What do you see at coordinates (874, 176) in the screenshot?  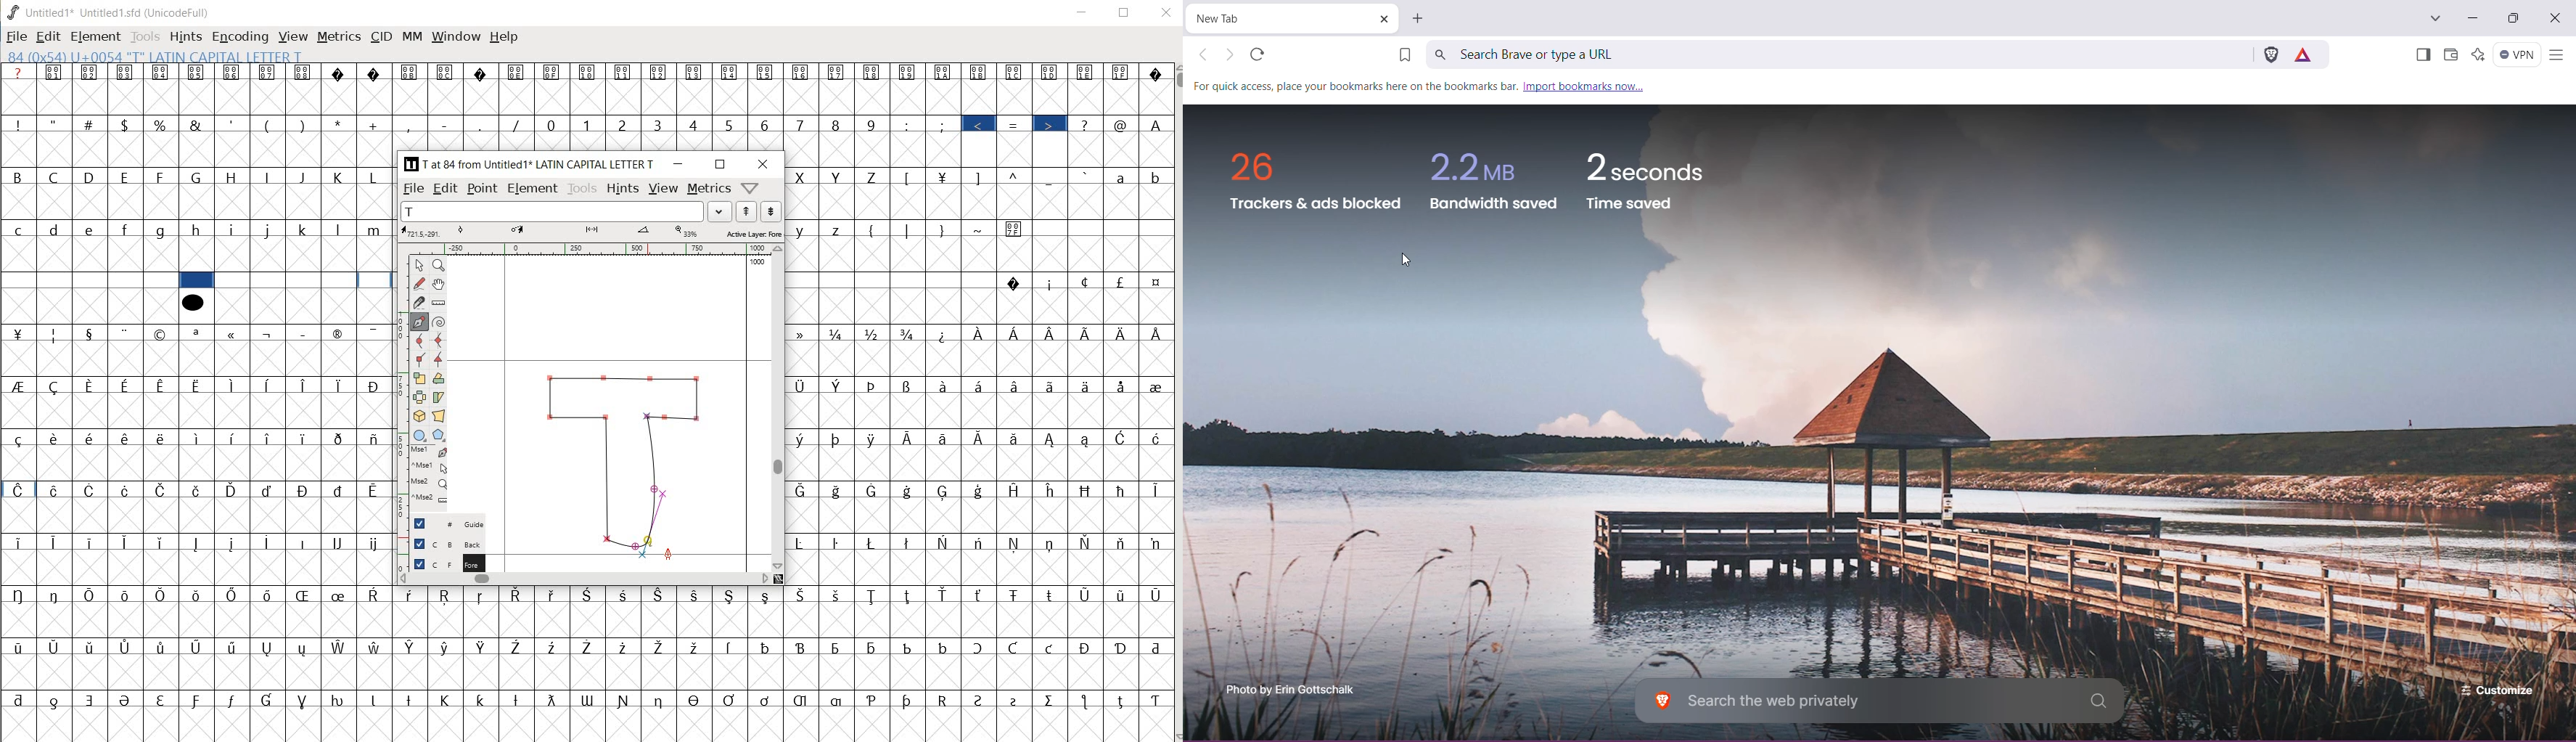 I see `Z` at bounding box center [874, 176].